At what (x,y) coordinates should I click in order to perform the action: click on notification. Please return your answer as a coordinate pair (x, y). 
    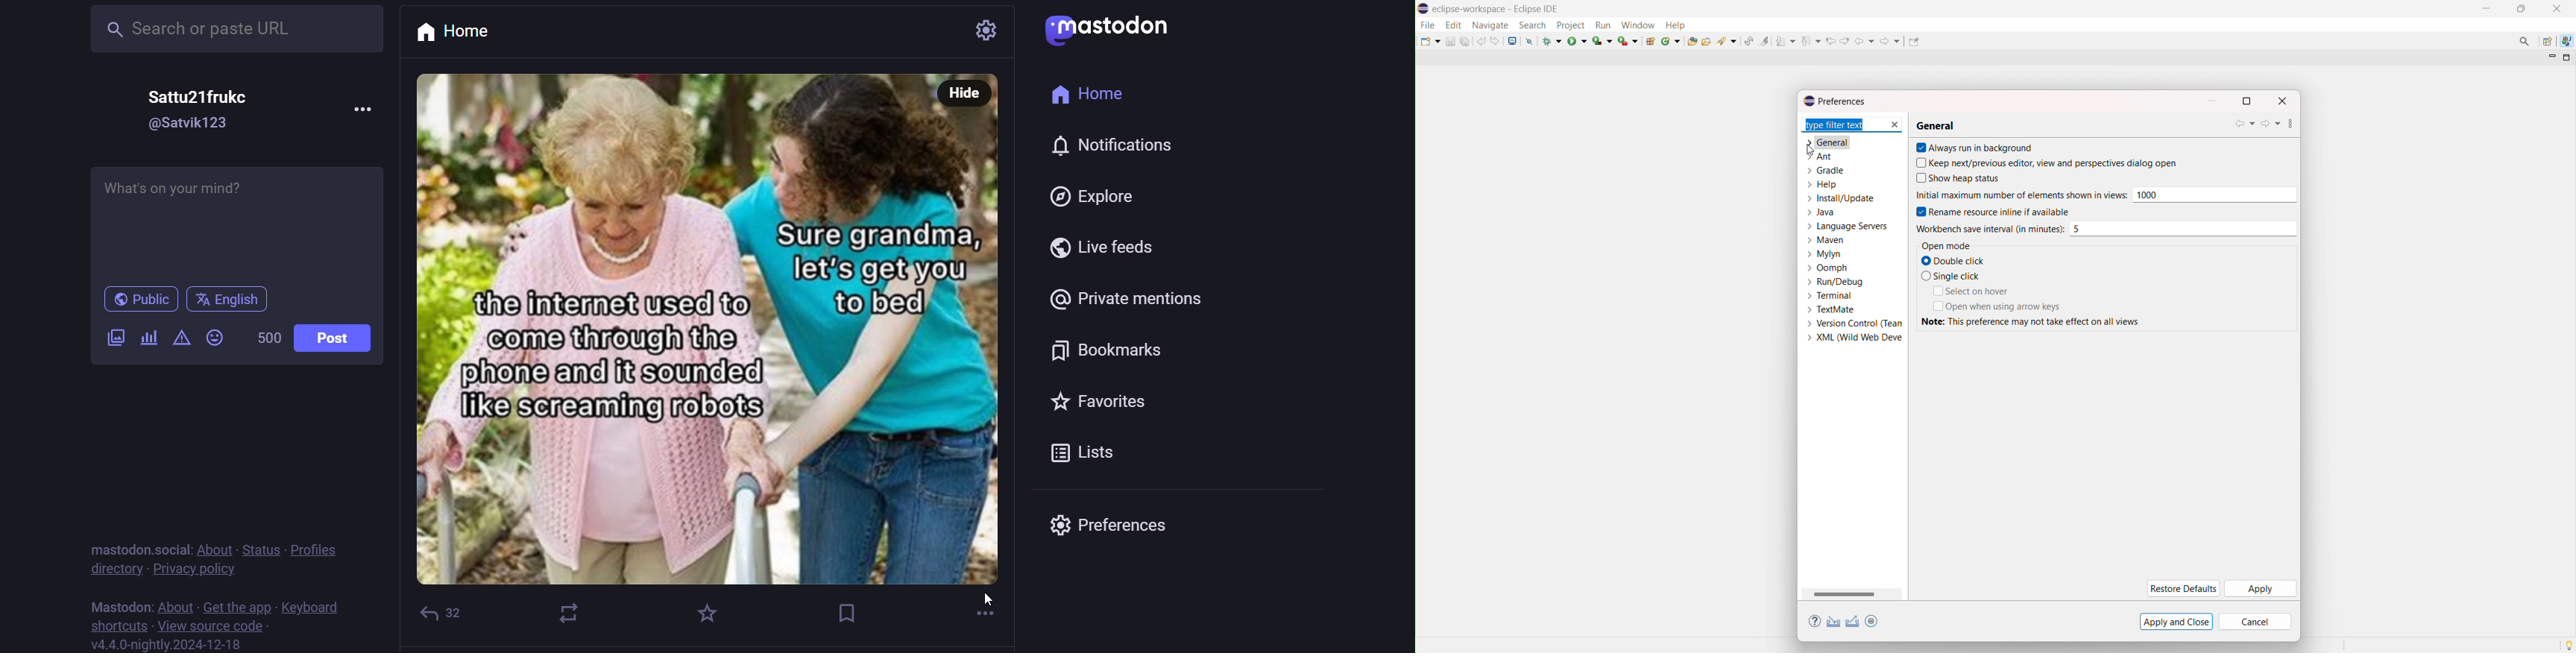
    Looking at the image, I should click on (1102, 146).